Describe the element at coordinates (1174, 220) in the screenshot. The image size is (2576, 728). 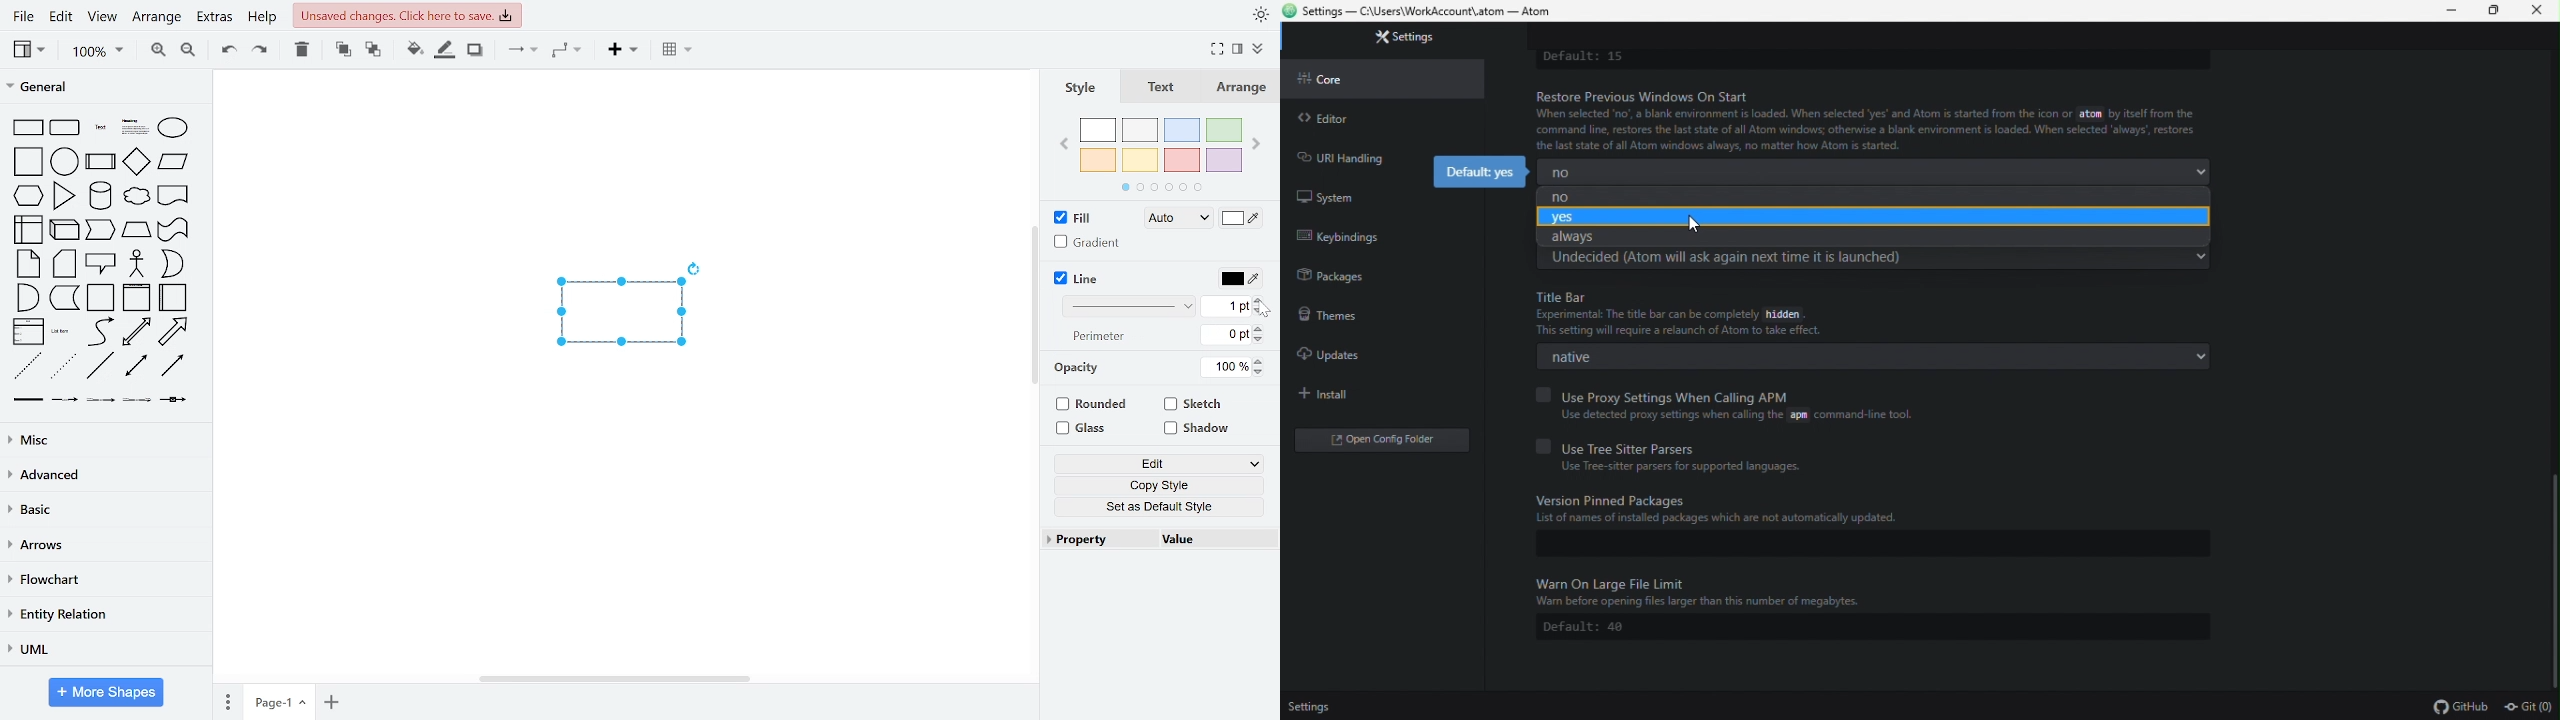
I see `Fill style` at that location.